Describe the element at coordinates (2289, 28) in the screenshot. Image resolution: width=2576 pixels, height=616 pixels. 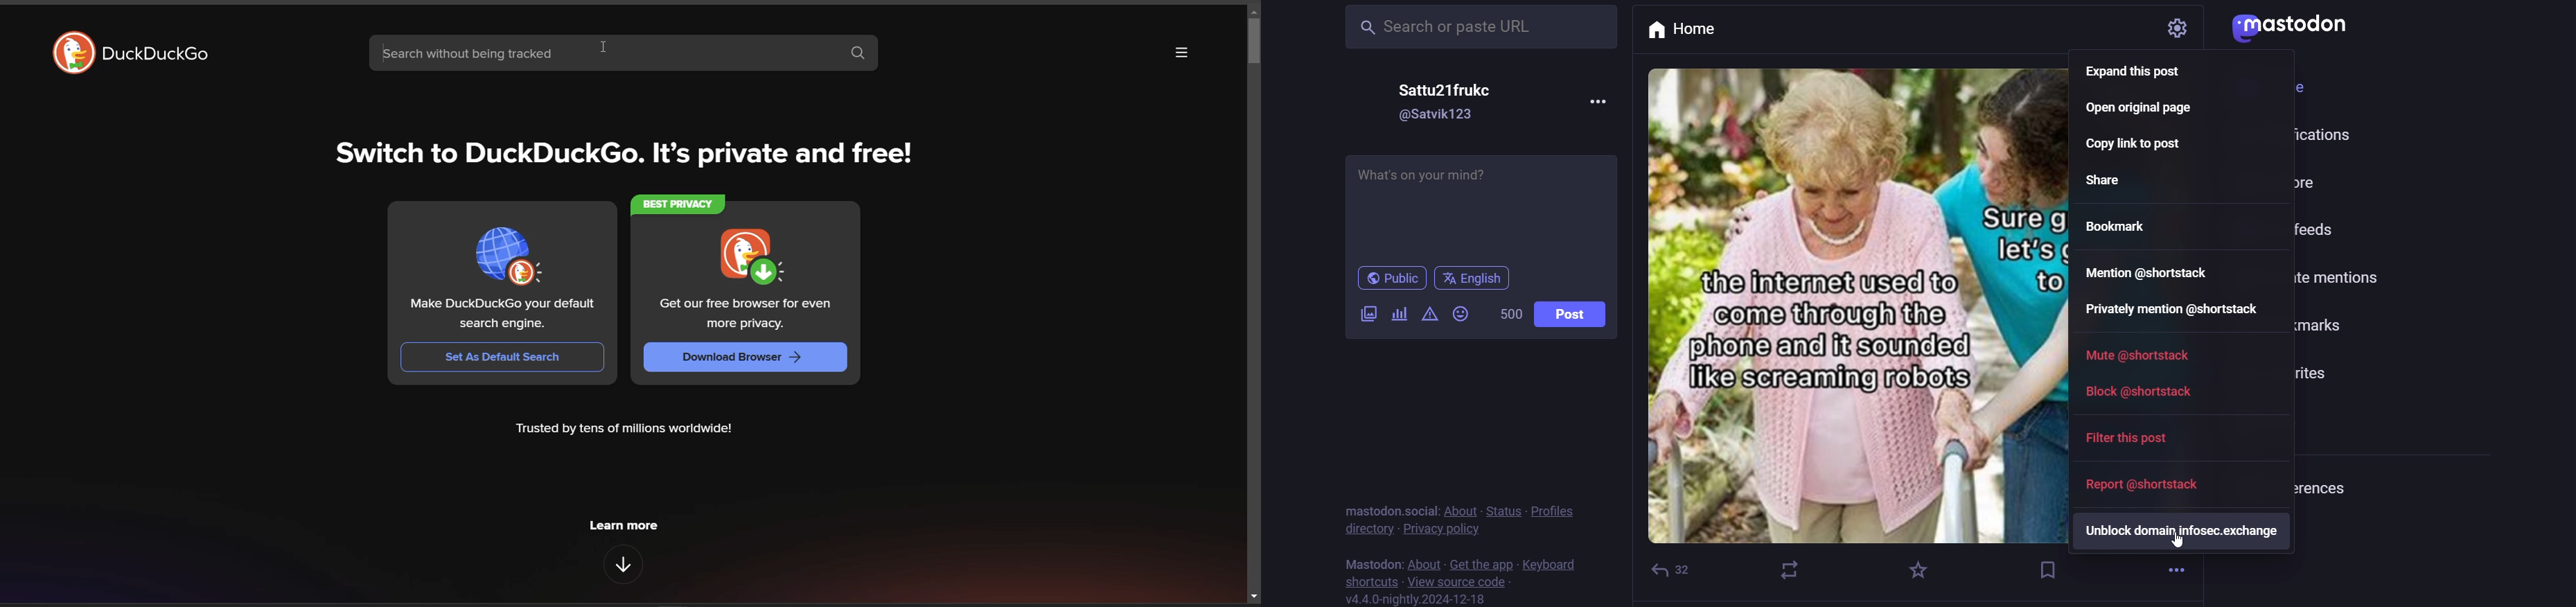
I see `logo` at that location.